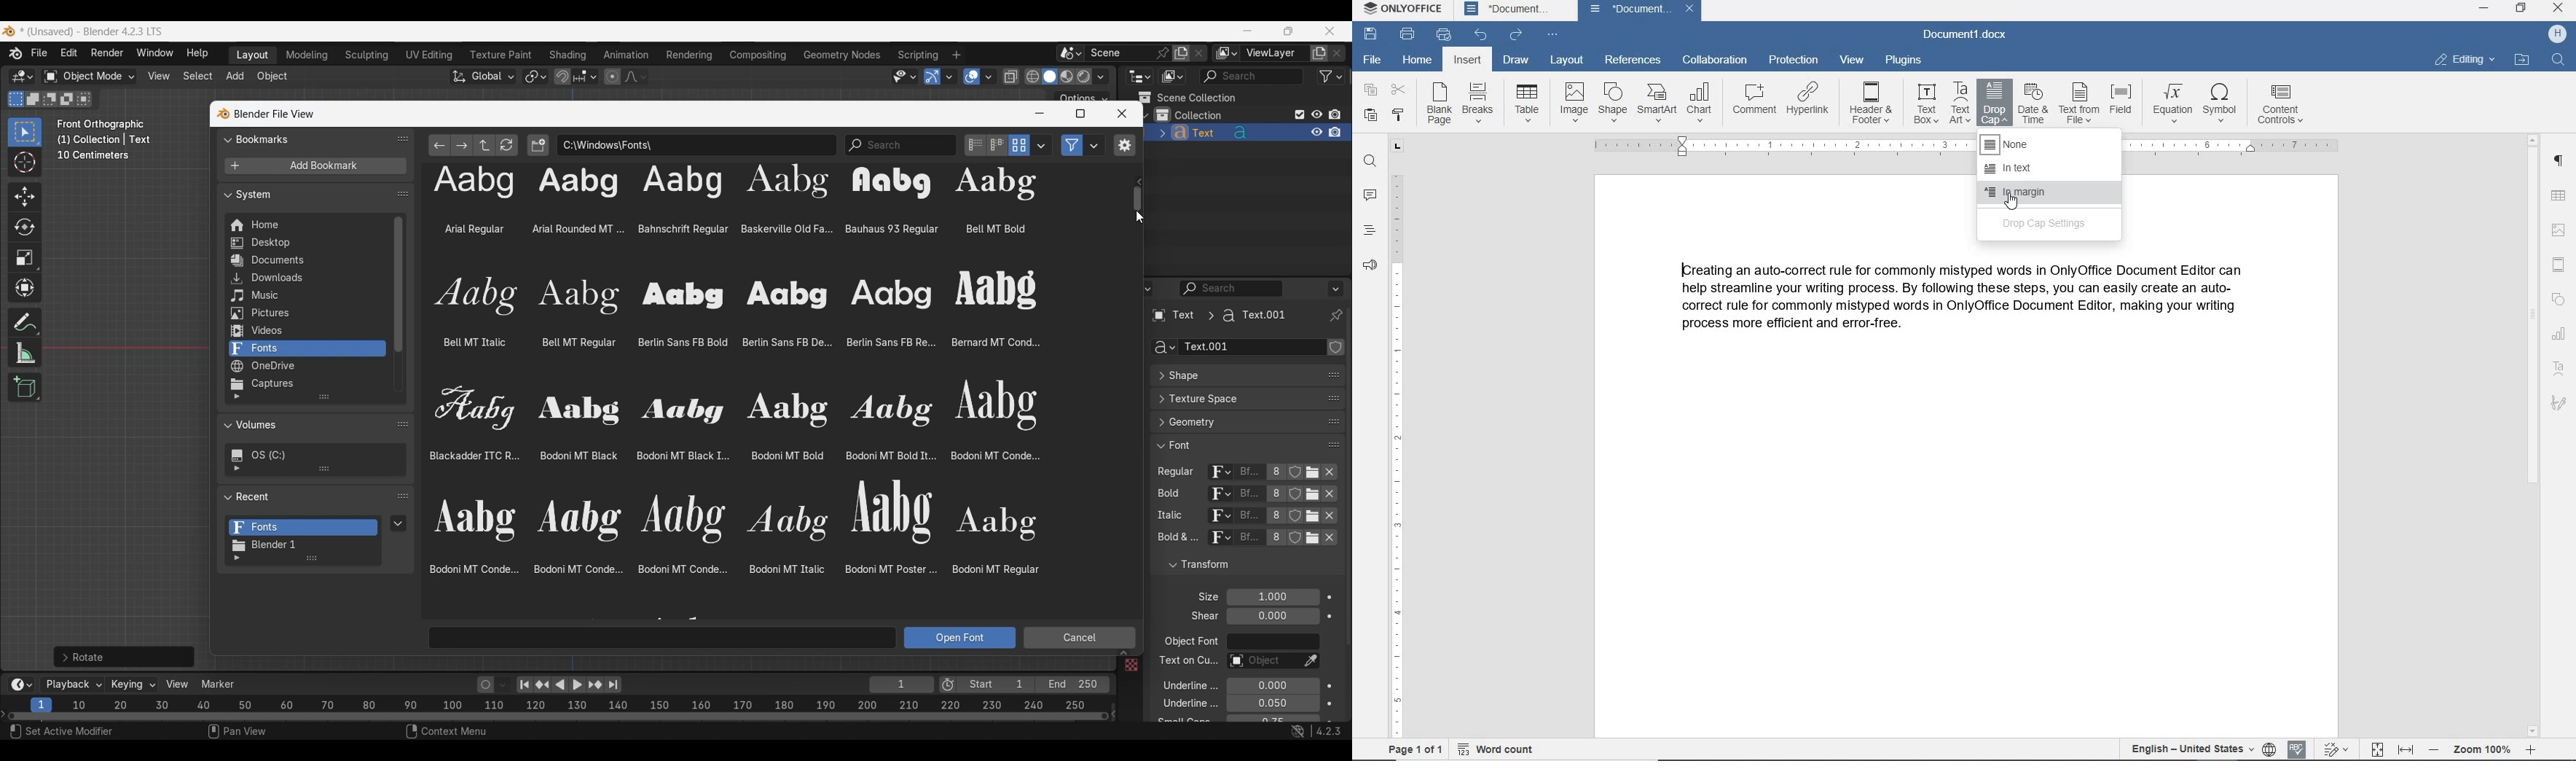  I want to click on text, so click(1175, 539).